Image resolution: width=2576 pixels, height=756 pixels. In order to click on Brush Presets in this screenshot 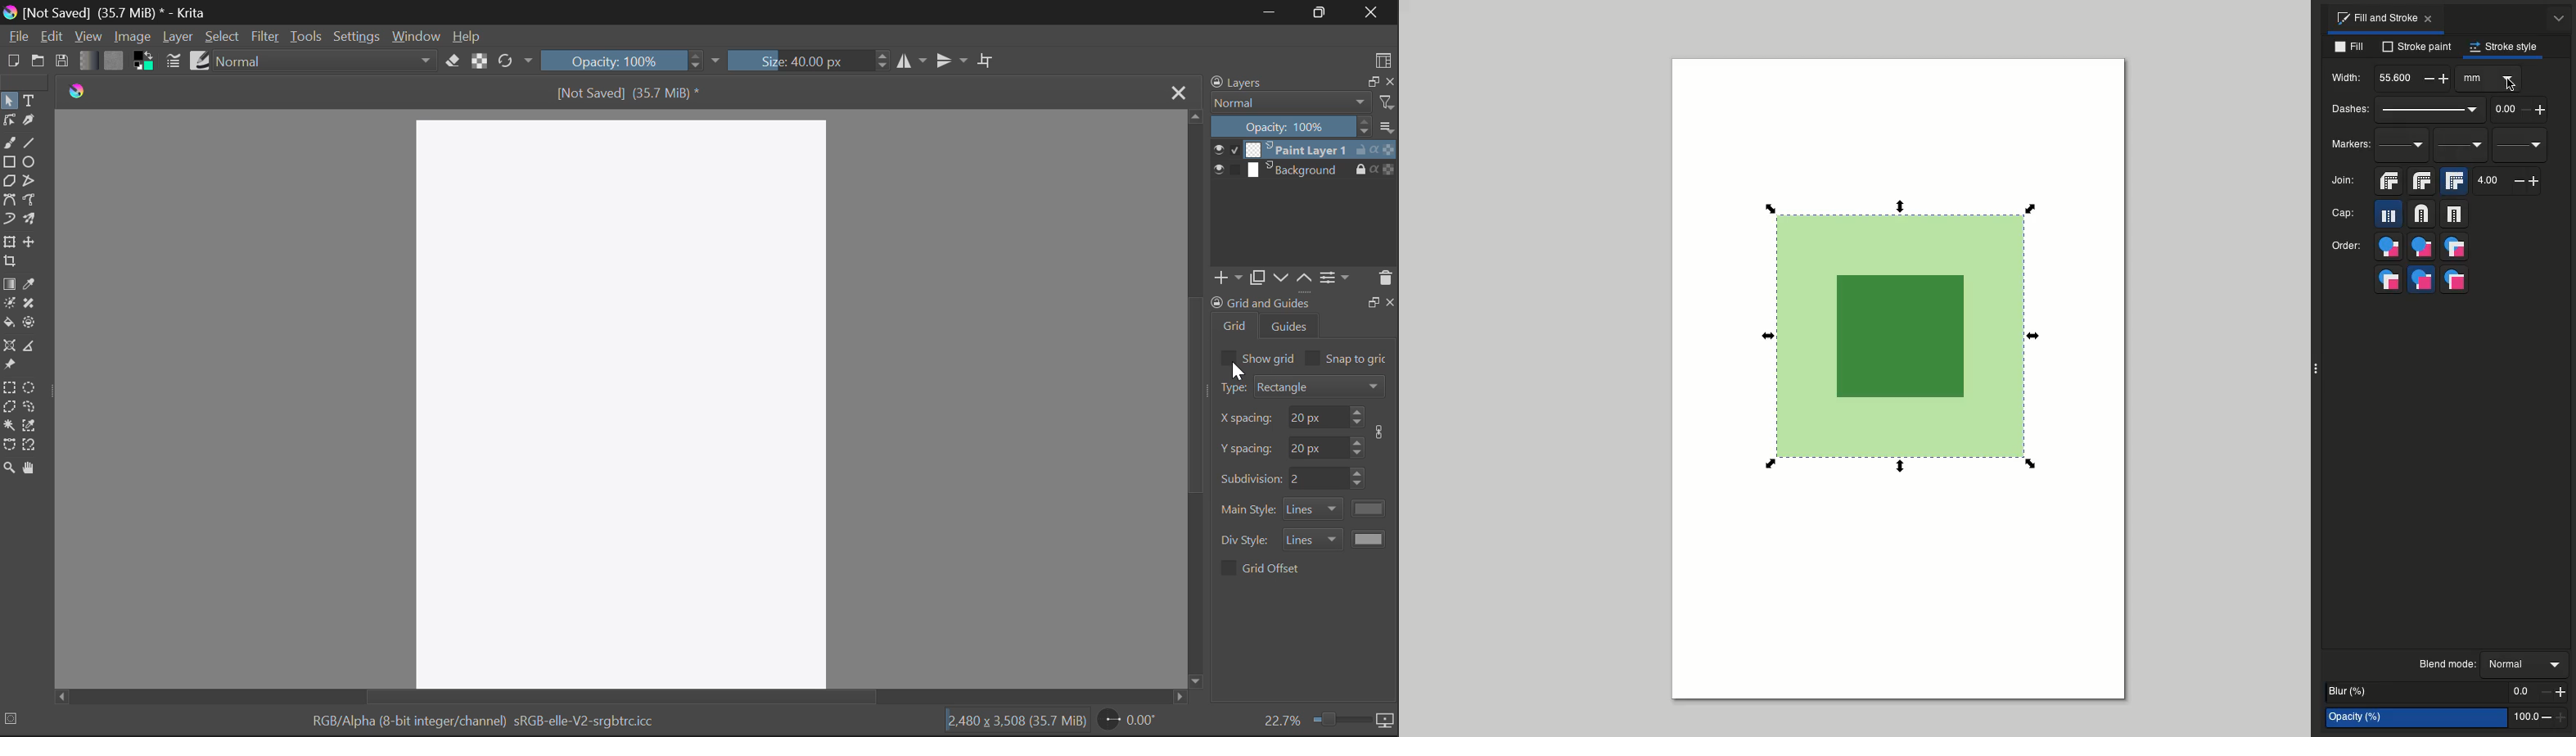, I will do `click(201, 60)`.